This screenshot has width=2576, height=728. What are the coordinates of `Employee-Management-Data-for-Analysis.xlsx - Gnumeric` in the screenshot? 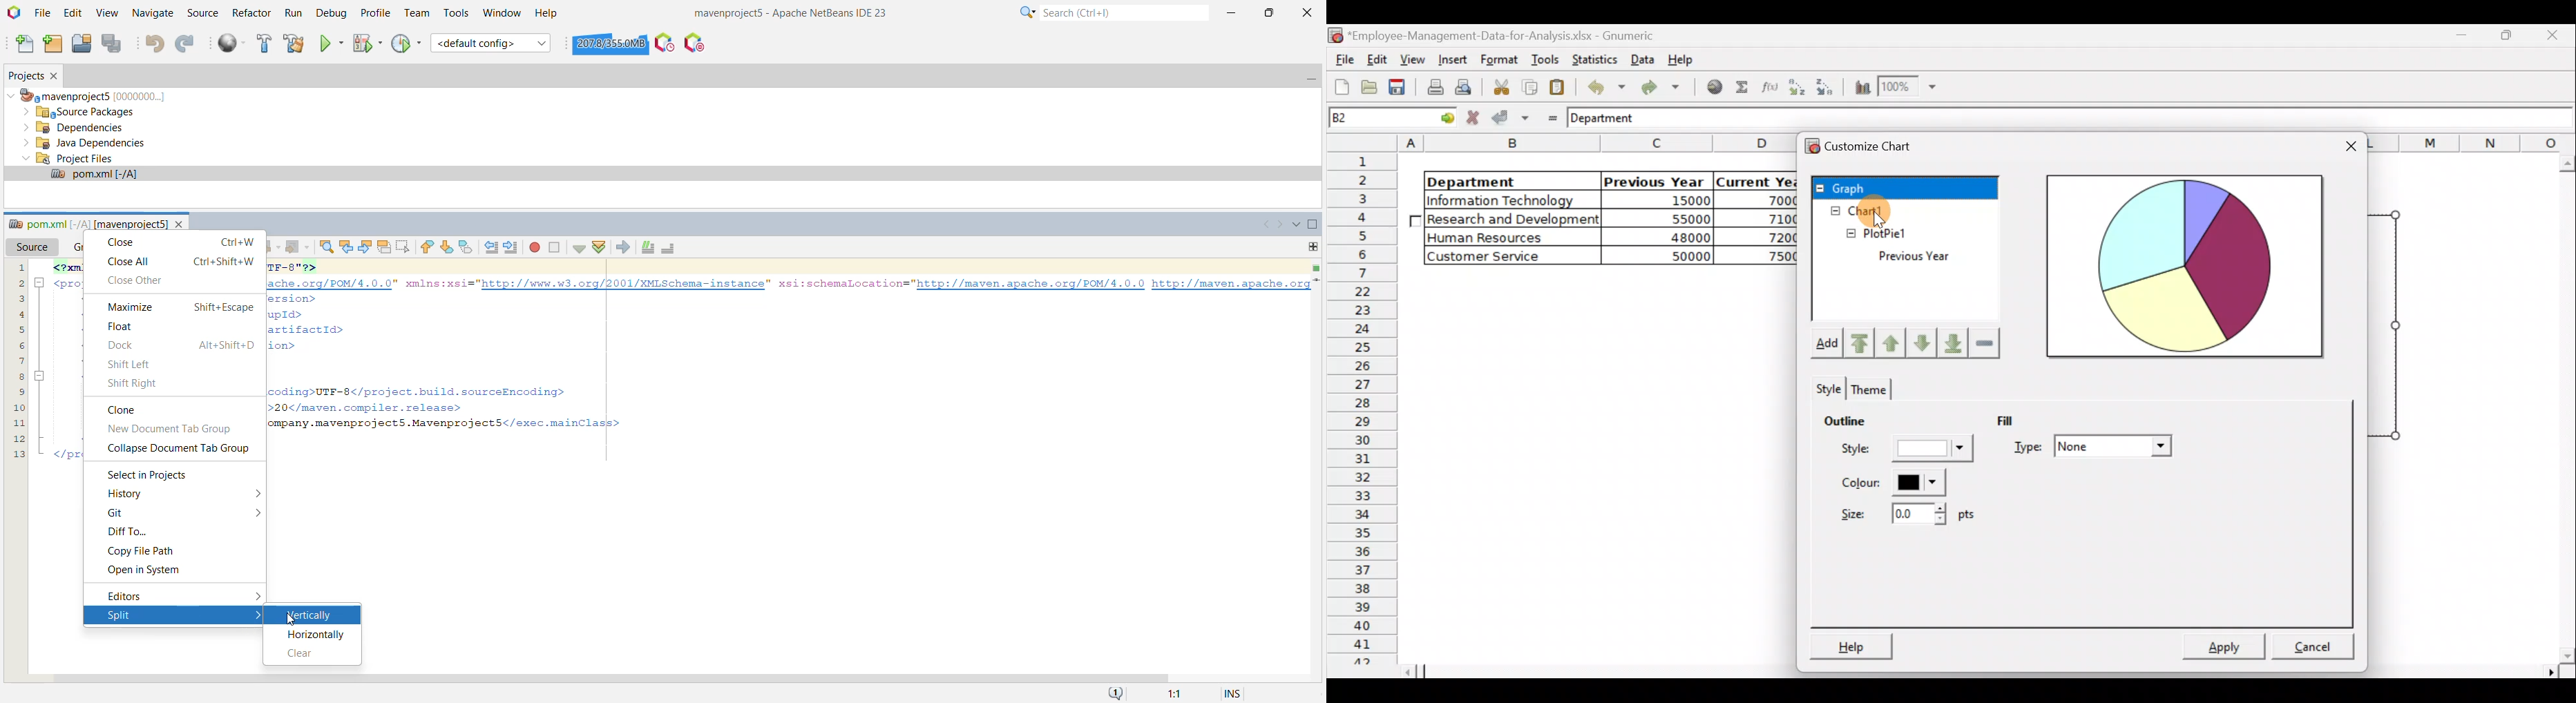 It's located at (1510, 34).